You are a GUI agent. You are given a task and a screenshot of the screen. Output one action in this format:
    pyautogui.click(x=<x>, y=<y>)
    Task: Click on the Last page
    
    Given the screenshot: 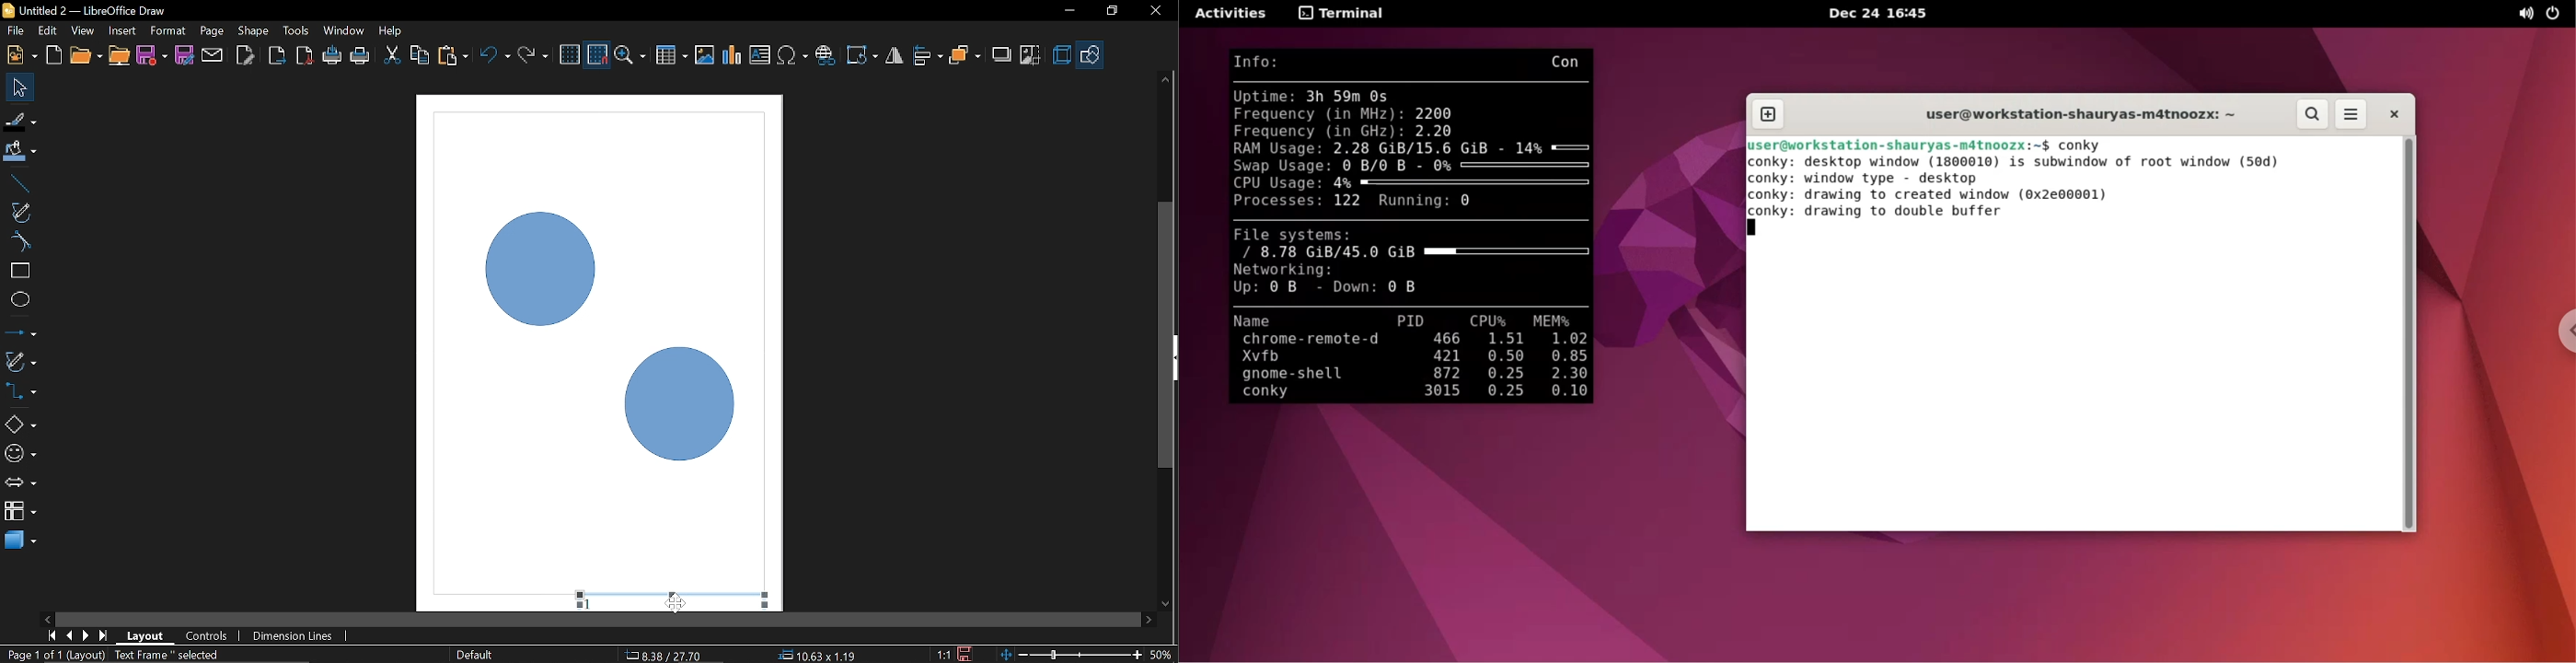 What is the action you would take?
    pyautogui.click(x=105, y=637)
    